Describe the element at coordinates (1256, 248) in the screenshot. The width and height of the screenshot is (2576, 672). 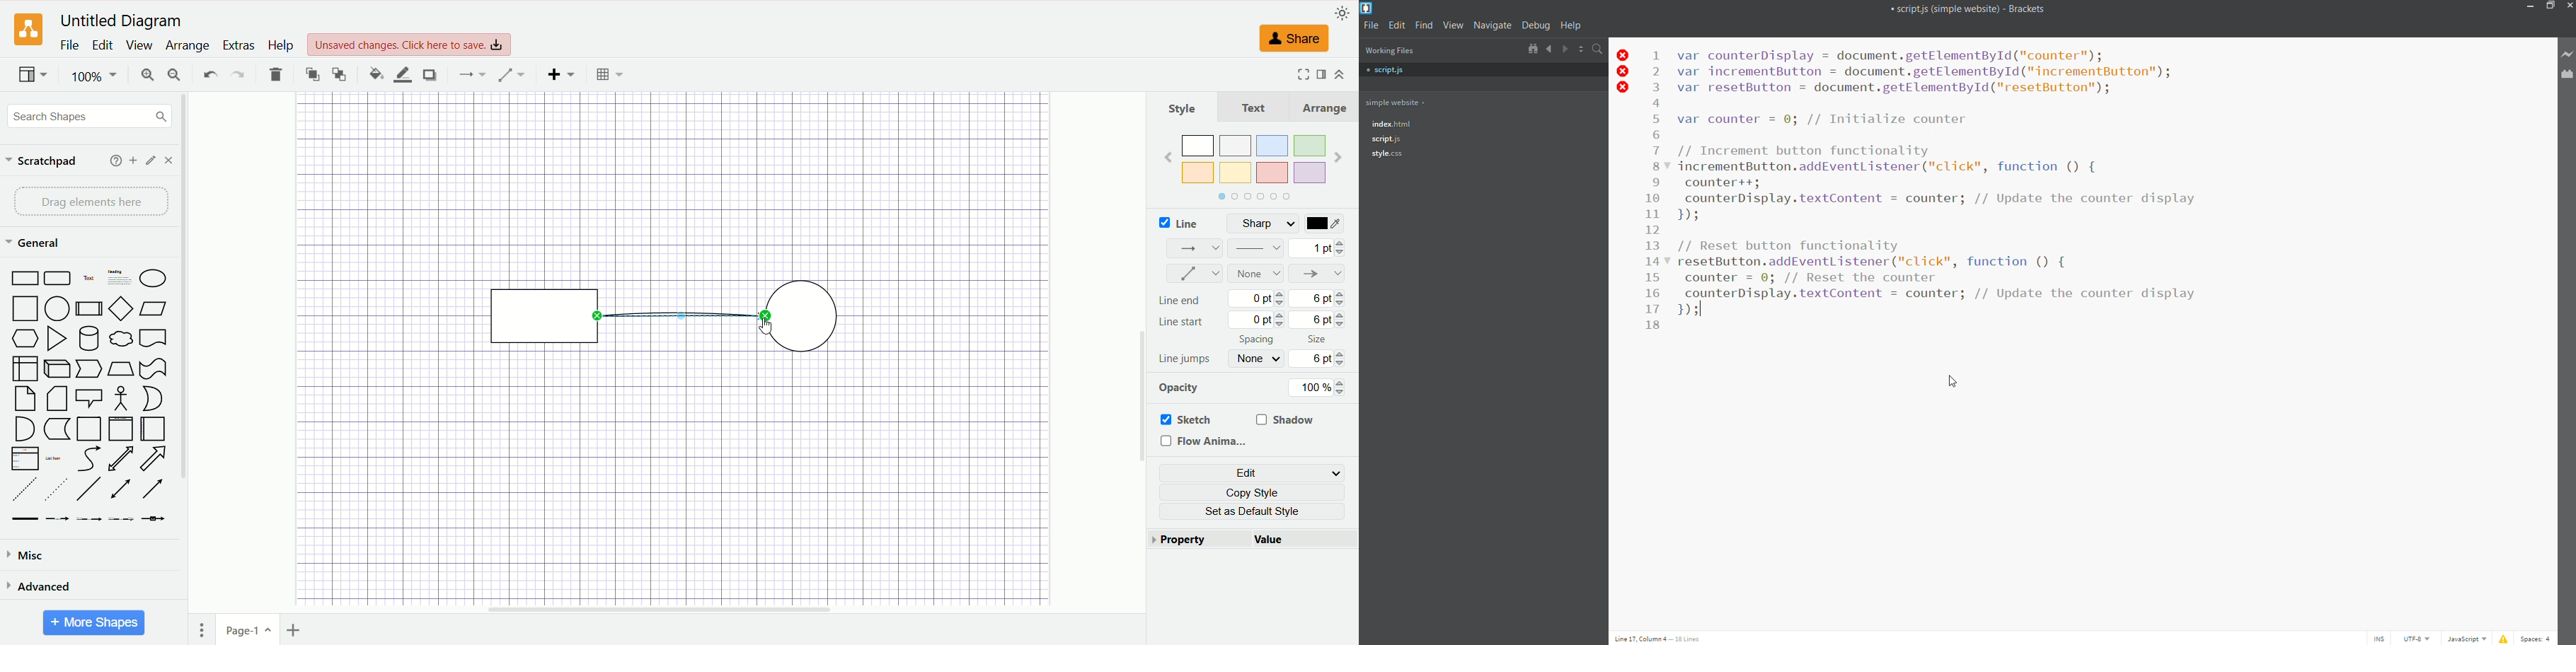
I see `pattern` at that location.